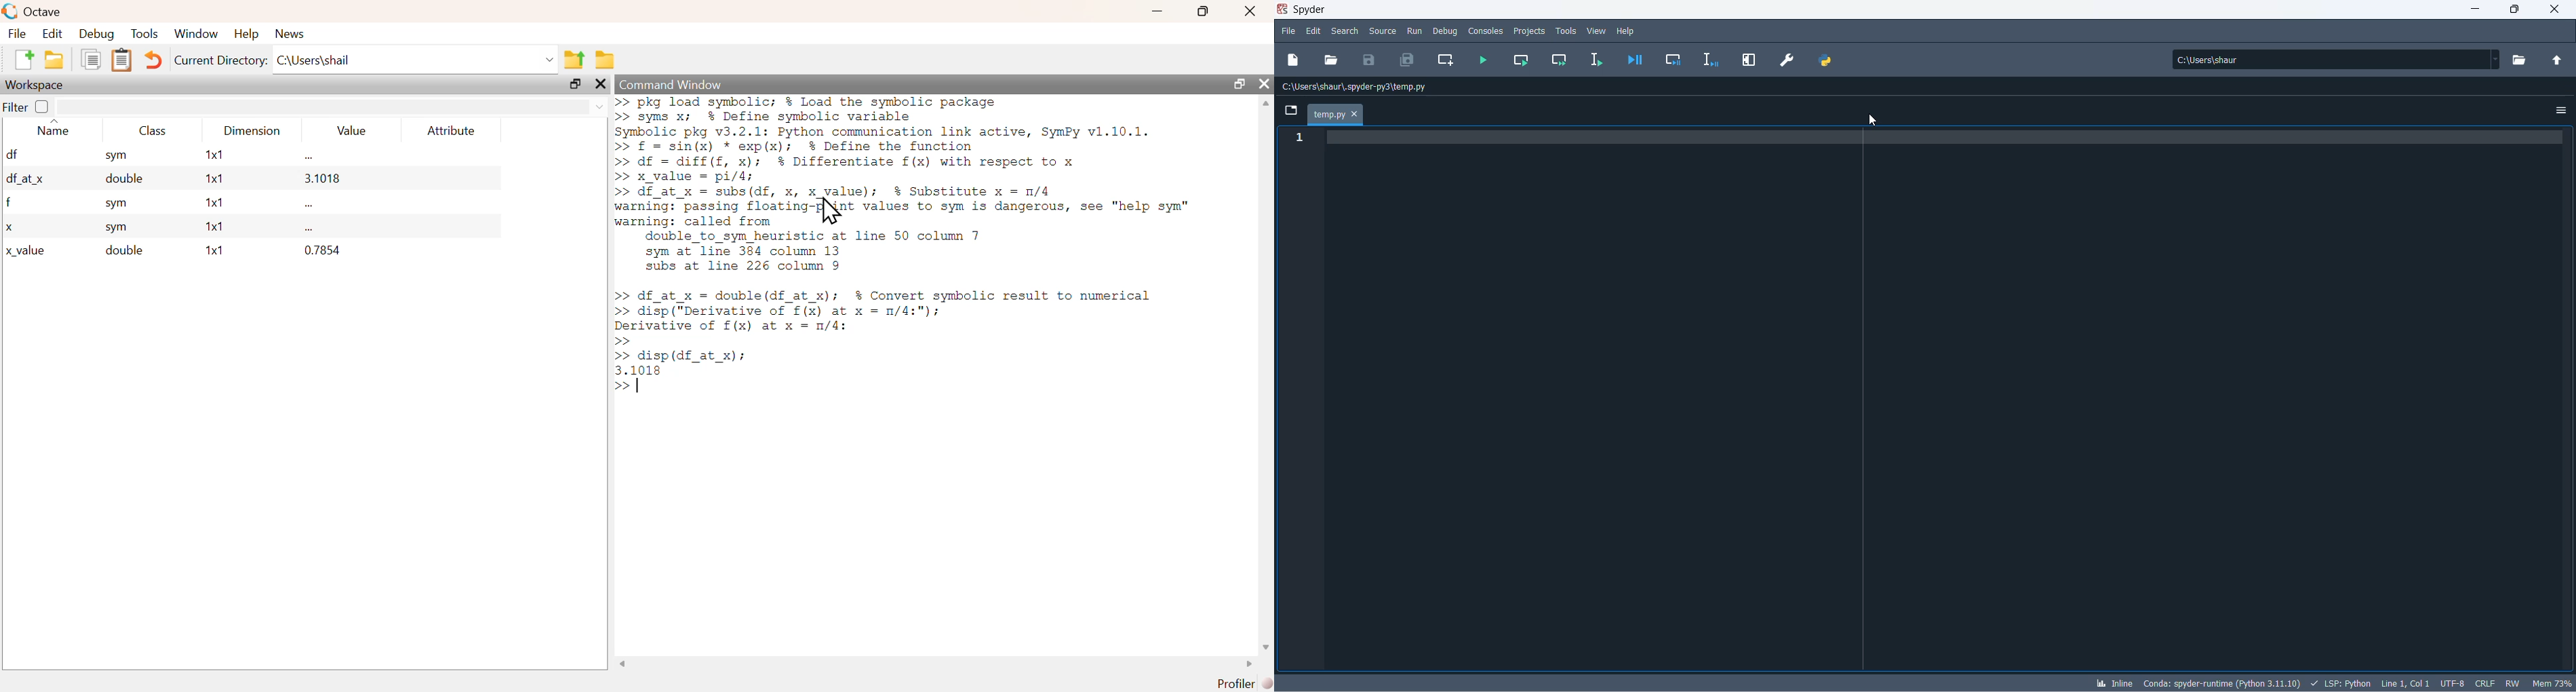 The width and height of the screenshot is (2576, 700). Describe the element at coordinates (2330, 60) in the screenshot. I see `path` at that location.